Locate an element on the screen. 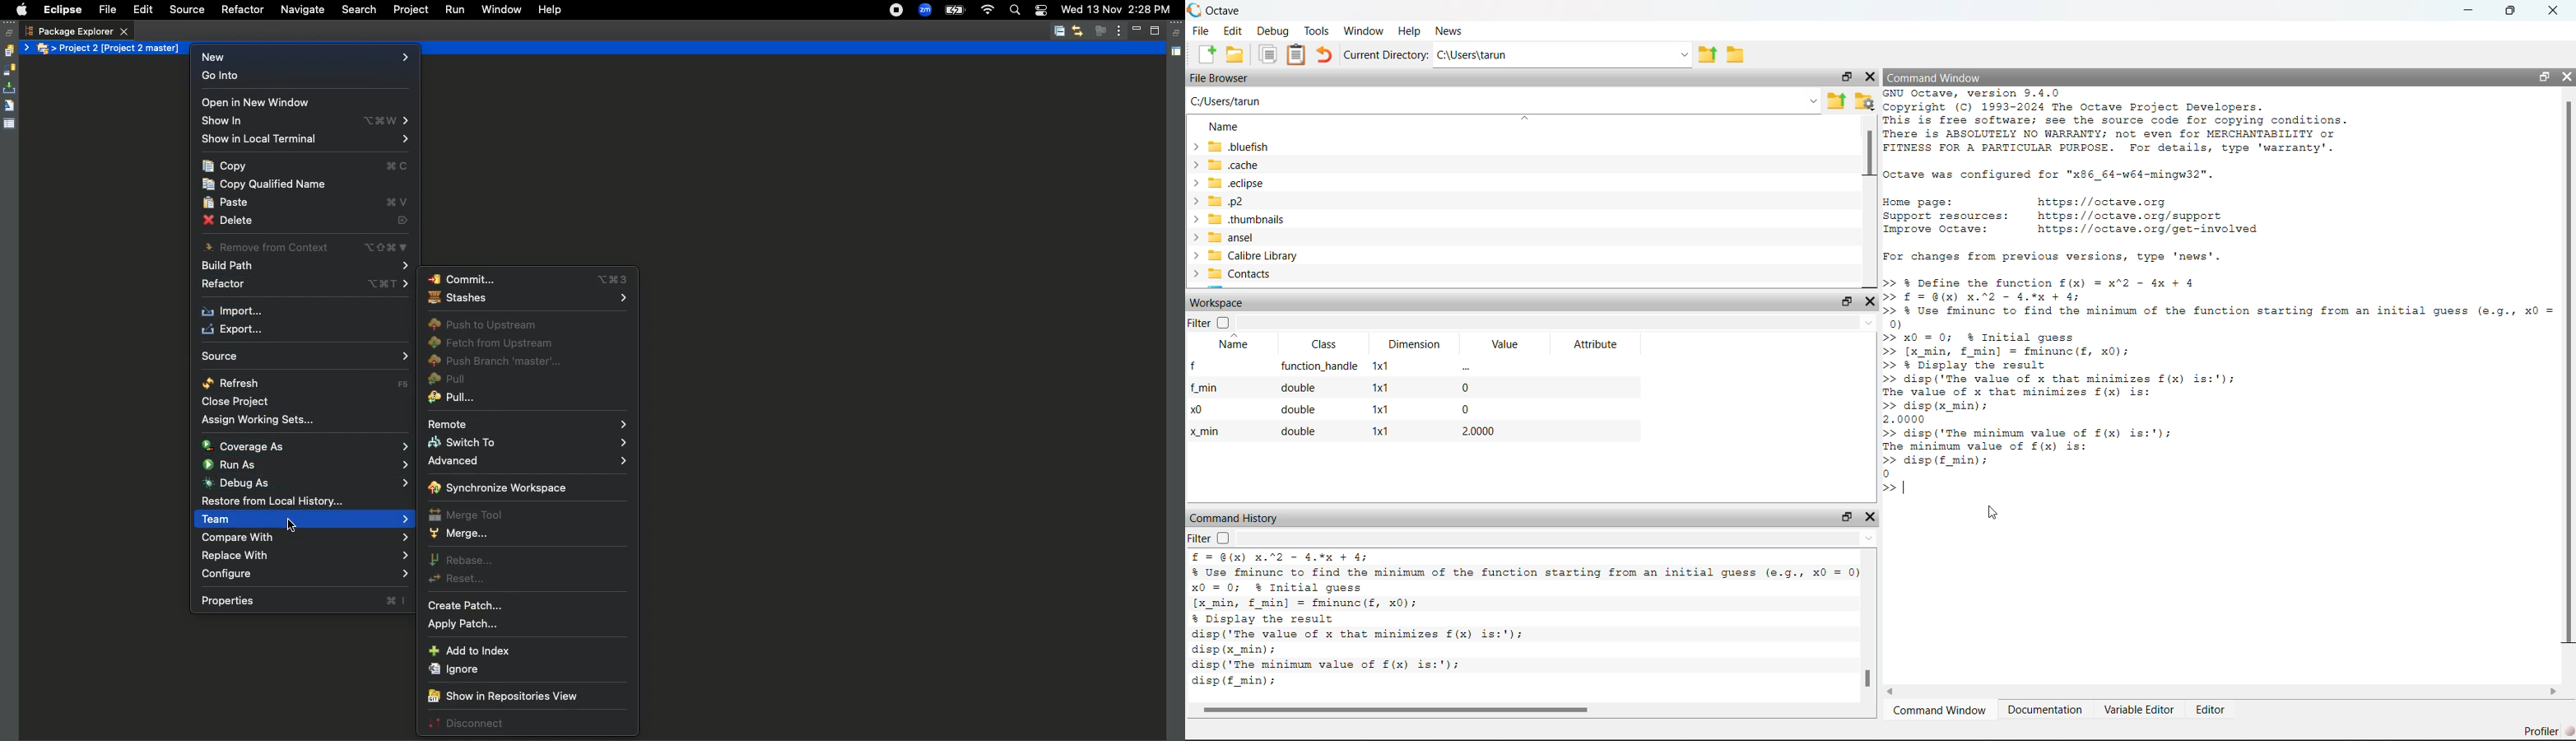 Image resolution: width=2576 pixels, height=756 pixels. Name is located at coordinates (1229, 344).